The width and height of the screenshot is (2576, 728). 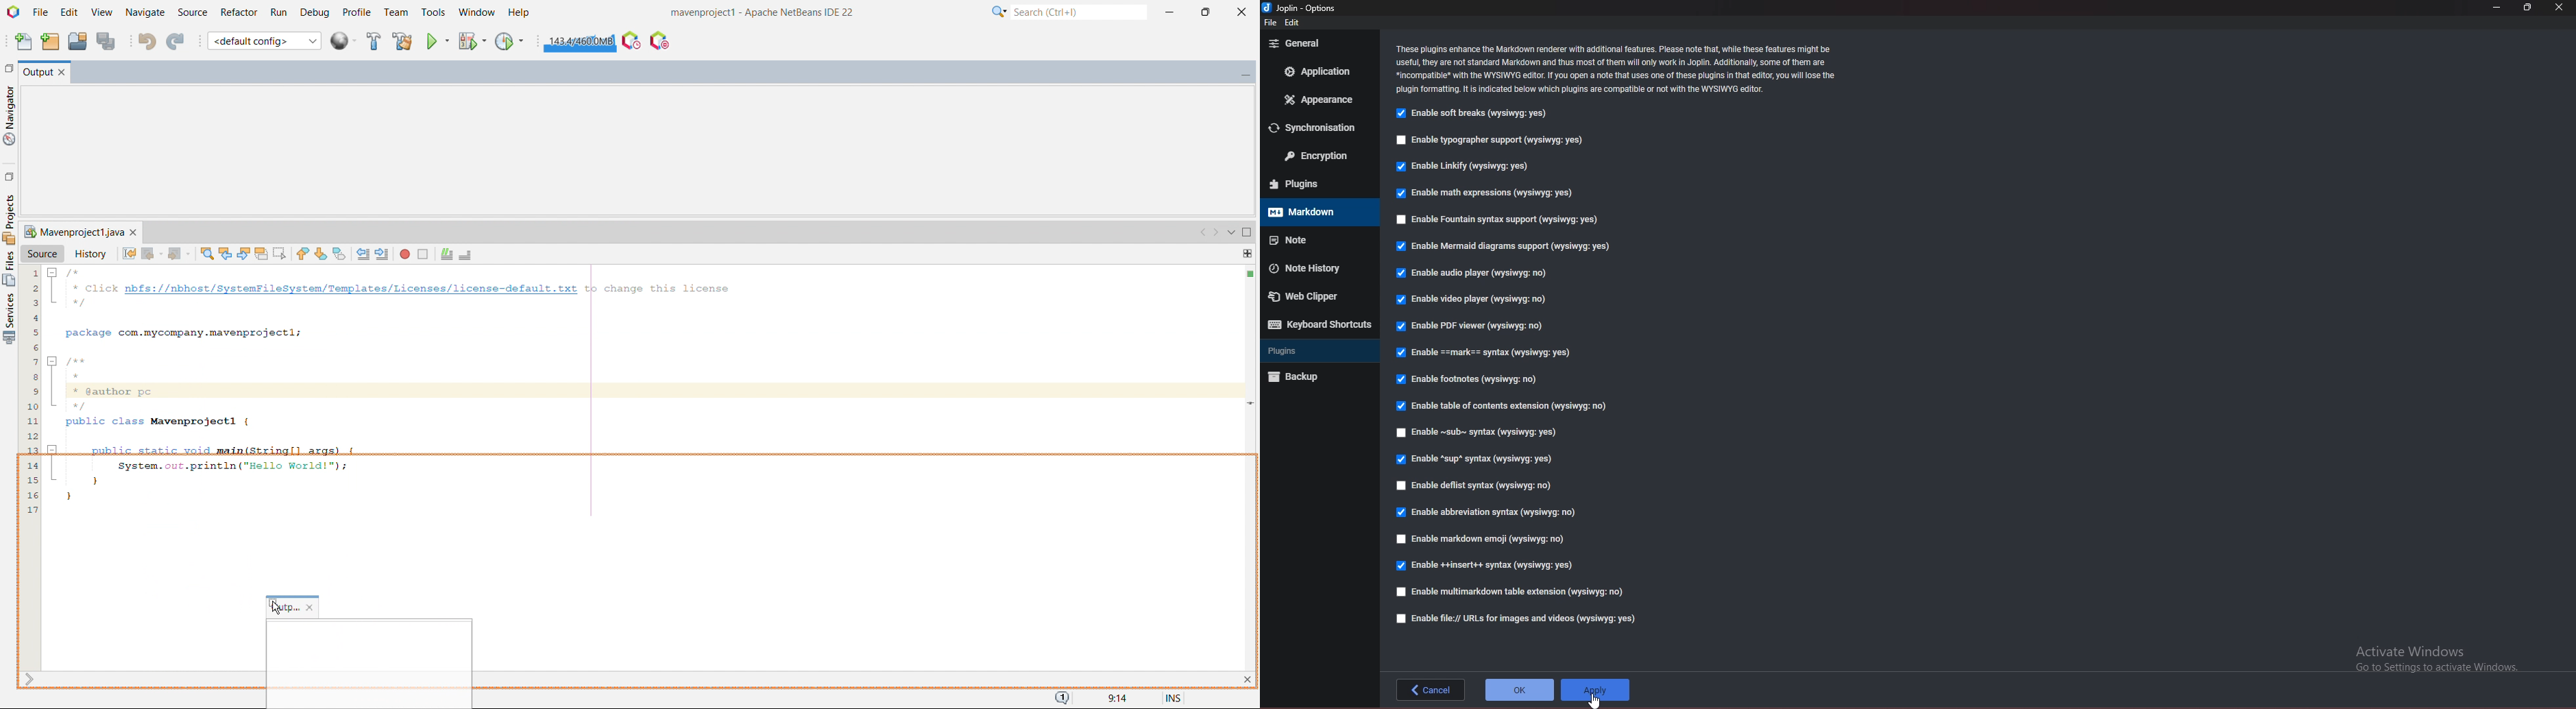 I want to click on cursor, so click(x=1596, y=701).